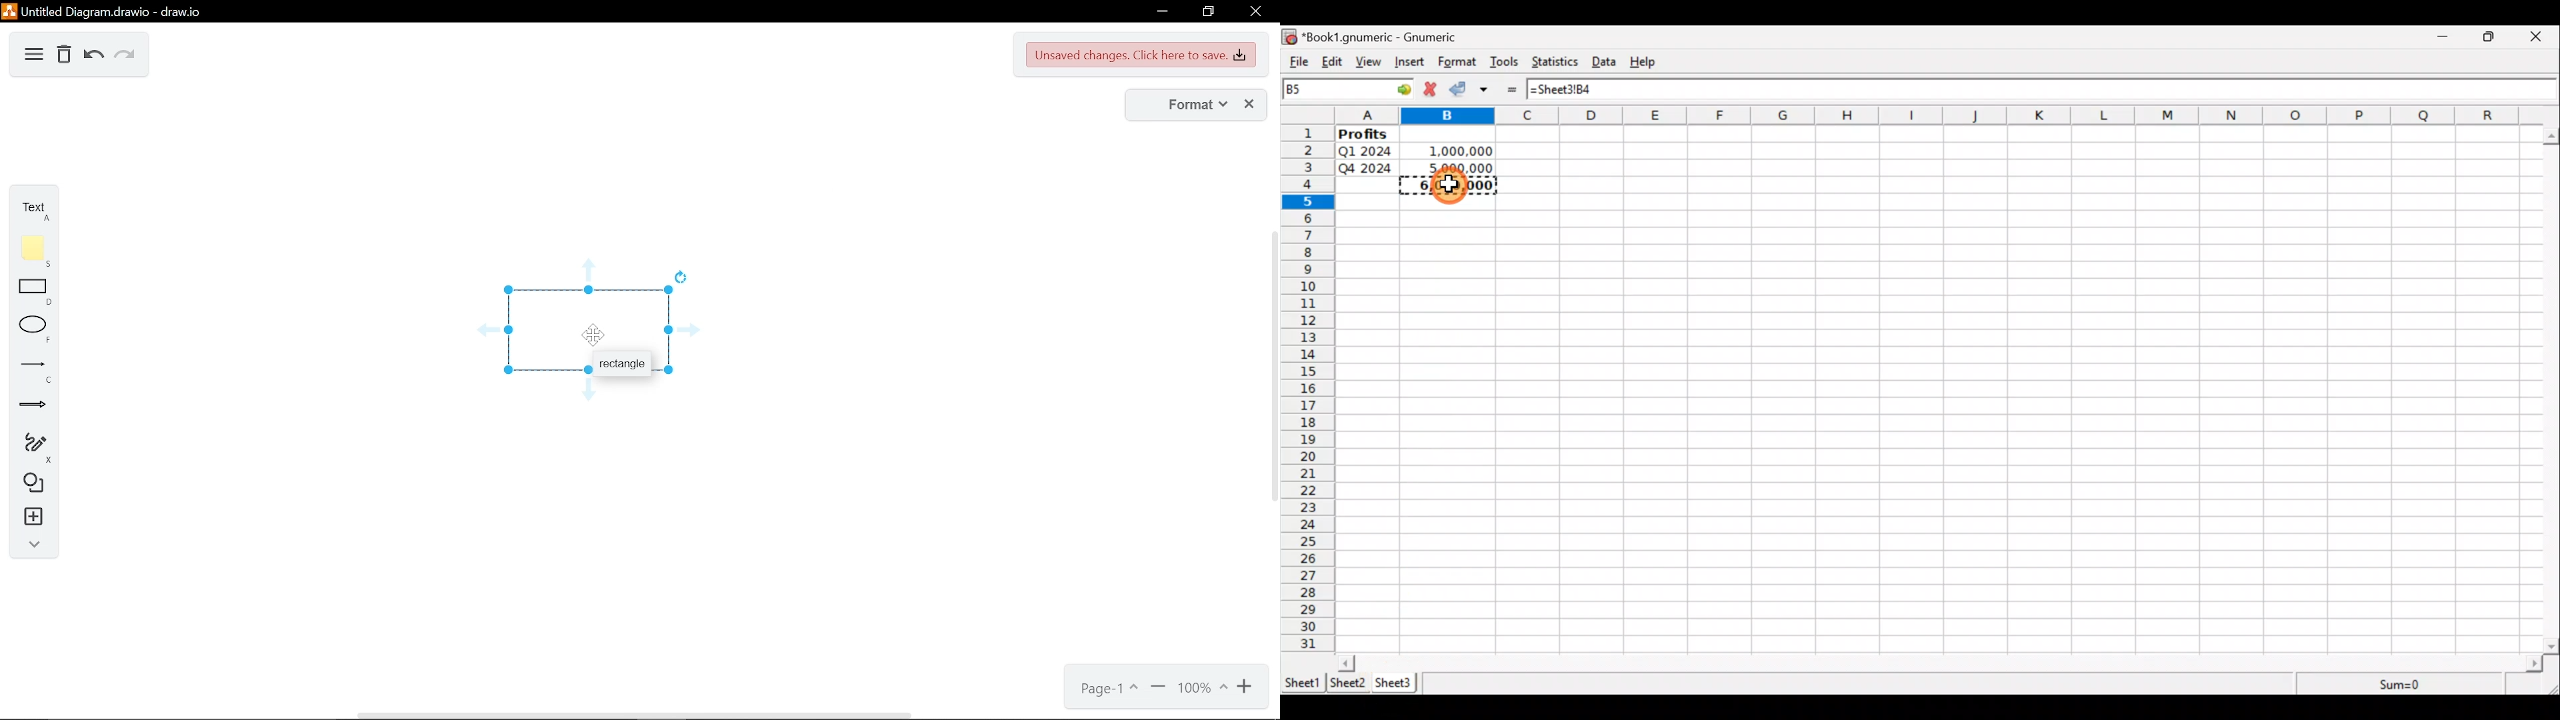 This screenshot has height=728, width=2576. I want to click on Sum=0, so click(2401, 685).